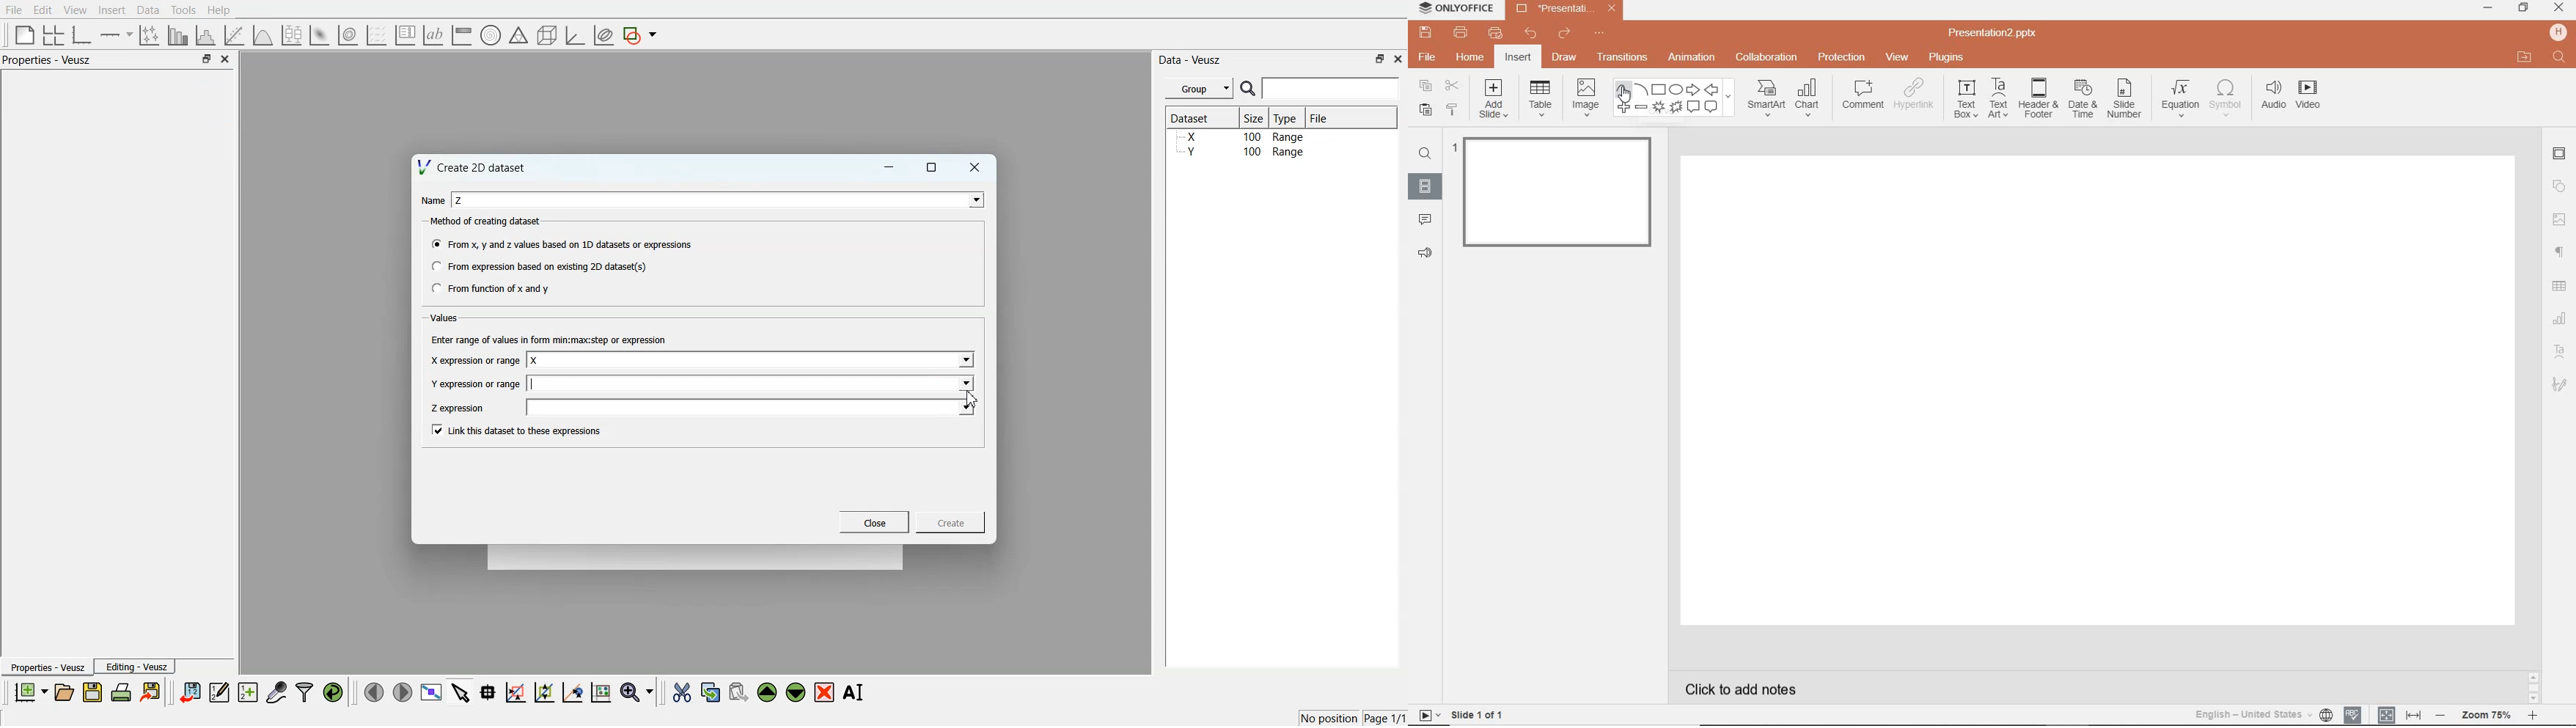  Describe the element at coordinates (752, 383) in the screenshot. I see `Enter name` at that location.